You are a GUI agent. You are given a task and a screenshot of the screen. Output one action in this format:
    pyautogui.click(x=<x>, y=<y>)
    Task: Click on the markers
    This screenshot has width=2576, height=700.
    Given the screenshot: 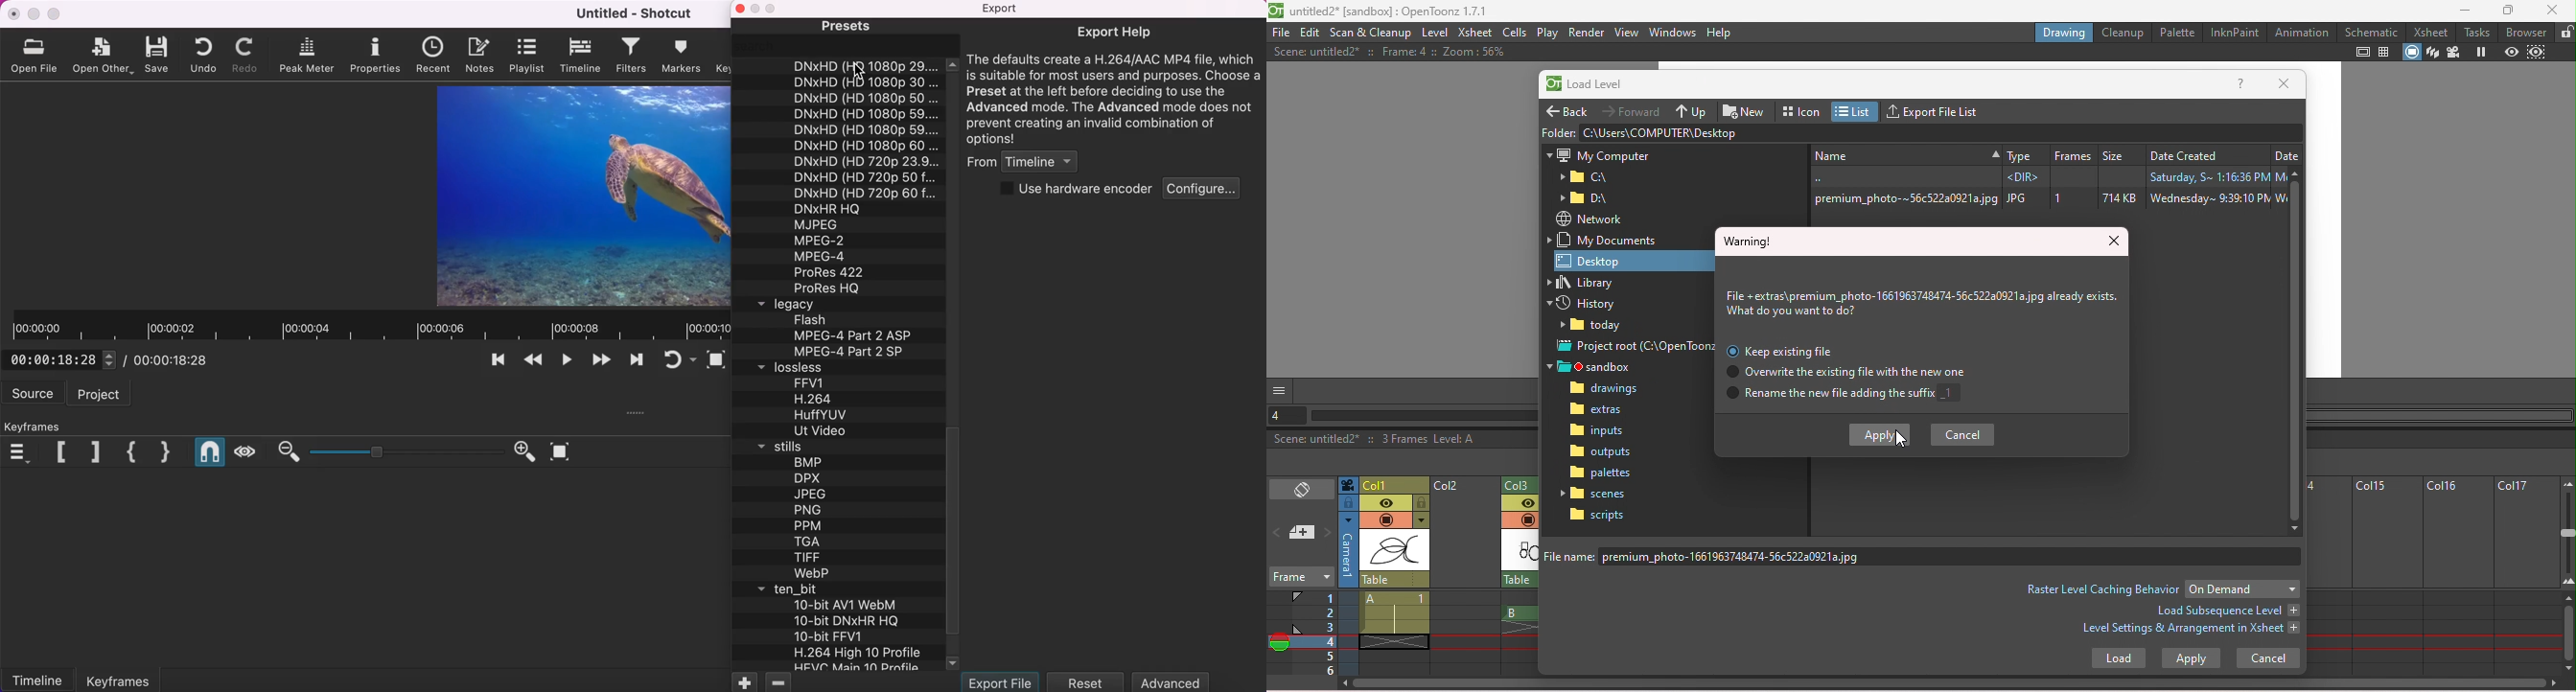 What is the action you would take?
    pyautogui.click(x=681, y=55)
    